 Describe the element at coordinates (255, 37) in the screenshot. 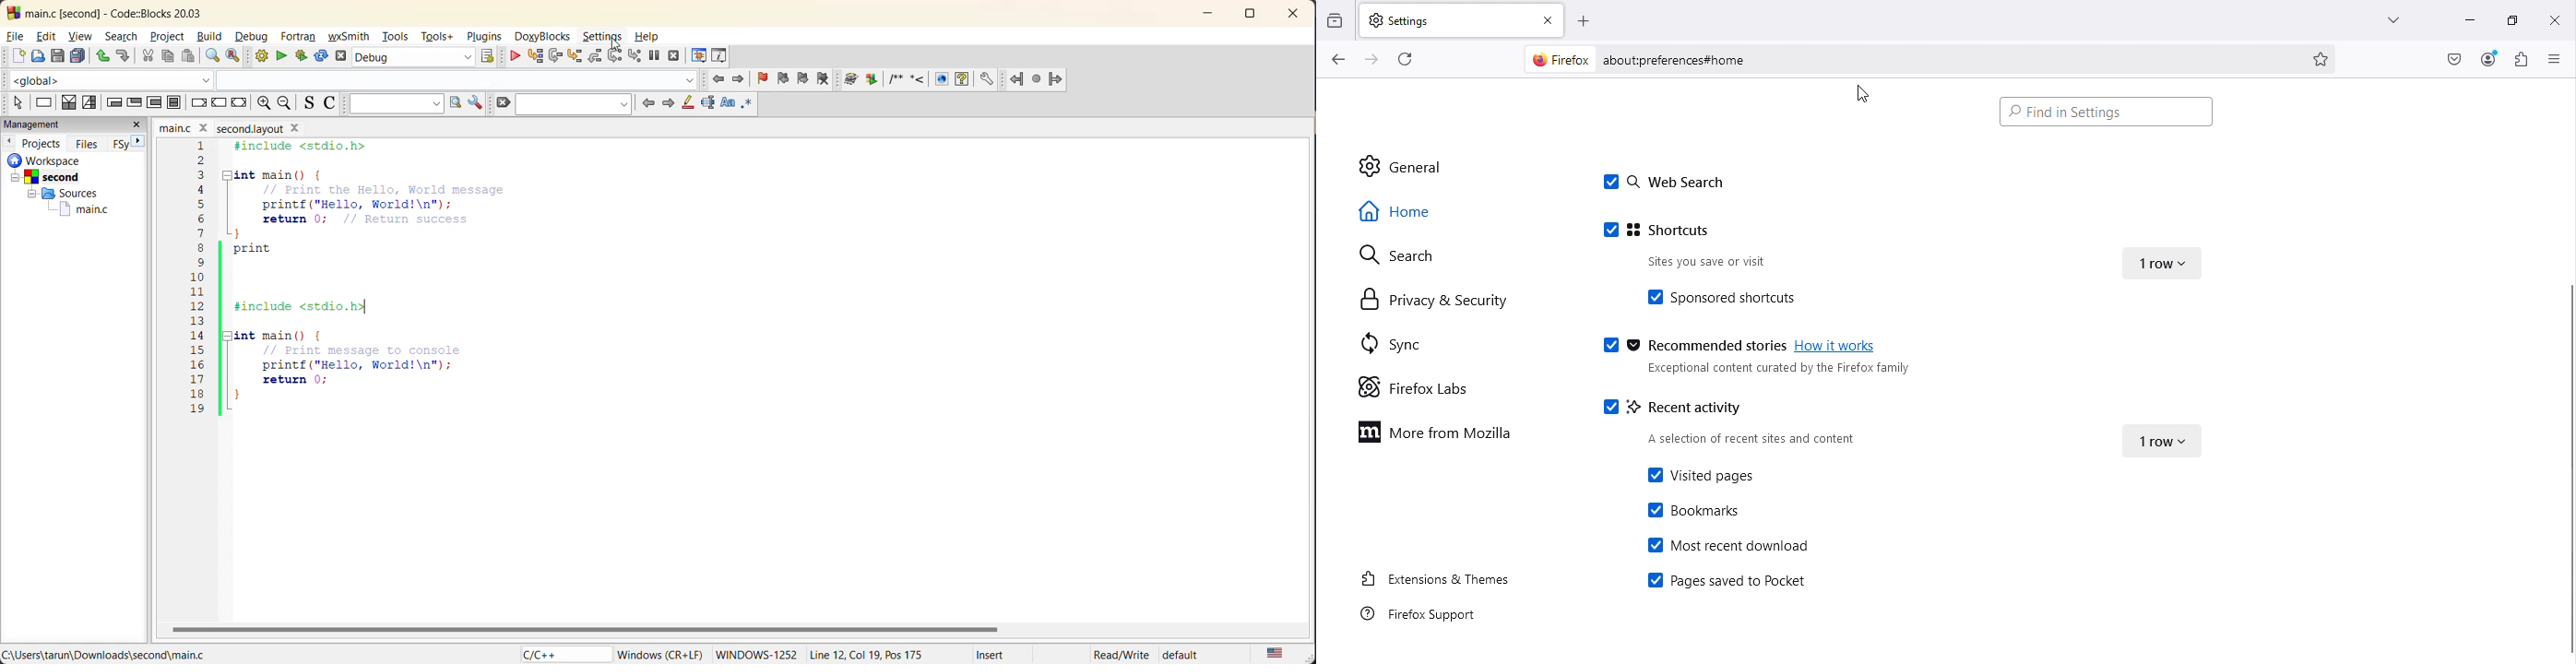

I see `debug` at that location.